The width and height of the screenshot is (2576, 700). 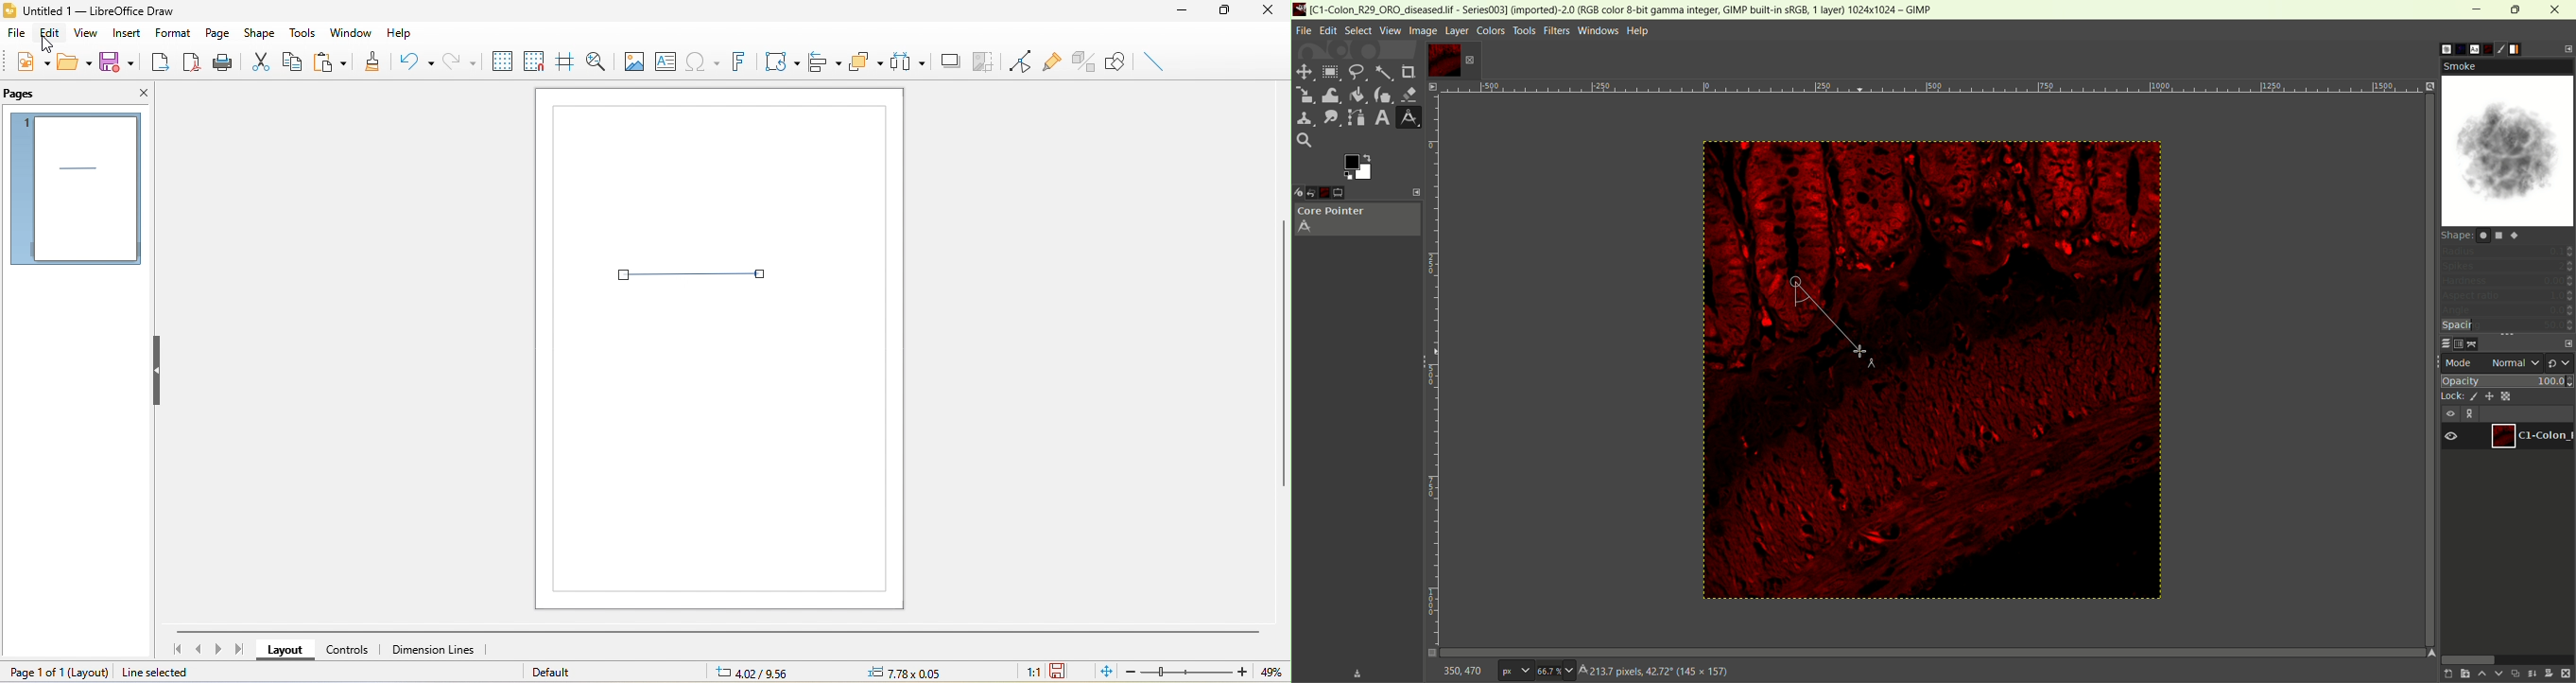 What do you see at coordinates (1526, 31) in the screenshot?
I see `tools` at bounding box center [1526, 31].